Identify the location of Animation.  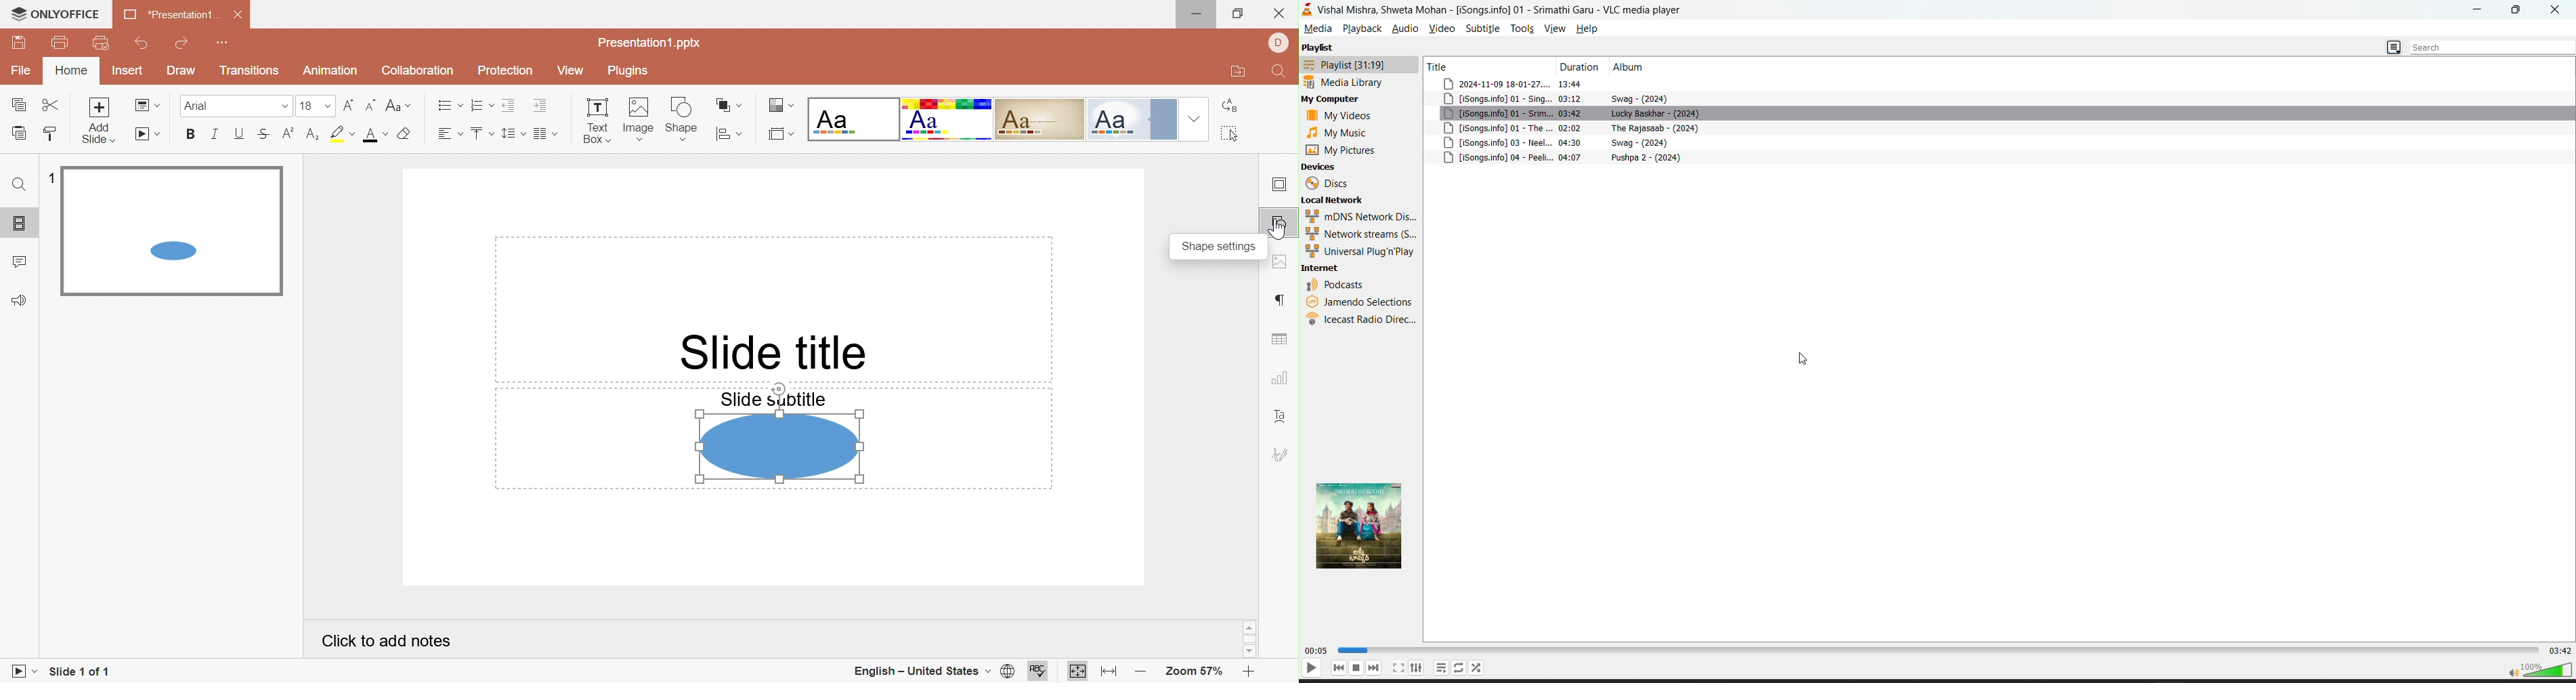
(332, 70).